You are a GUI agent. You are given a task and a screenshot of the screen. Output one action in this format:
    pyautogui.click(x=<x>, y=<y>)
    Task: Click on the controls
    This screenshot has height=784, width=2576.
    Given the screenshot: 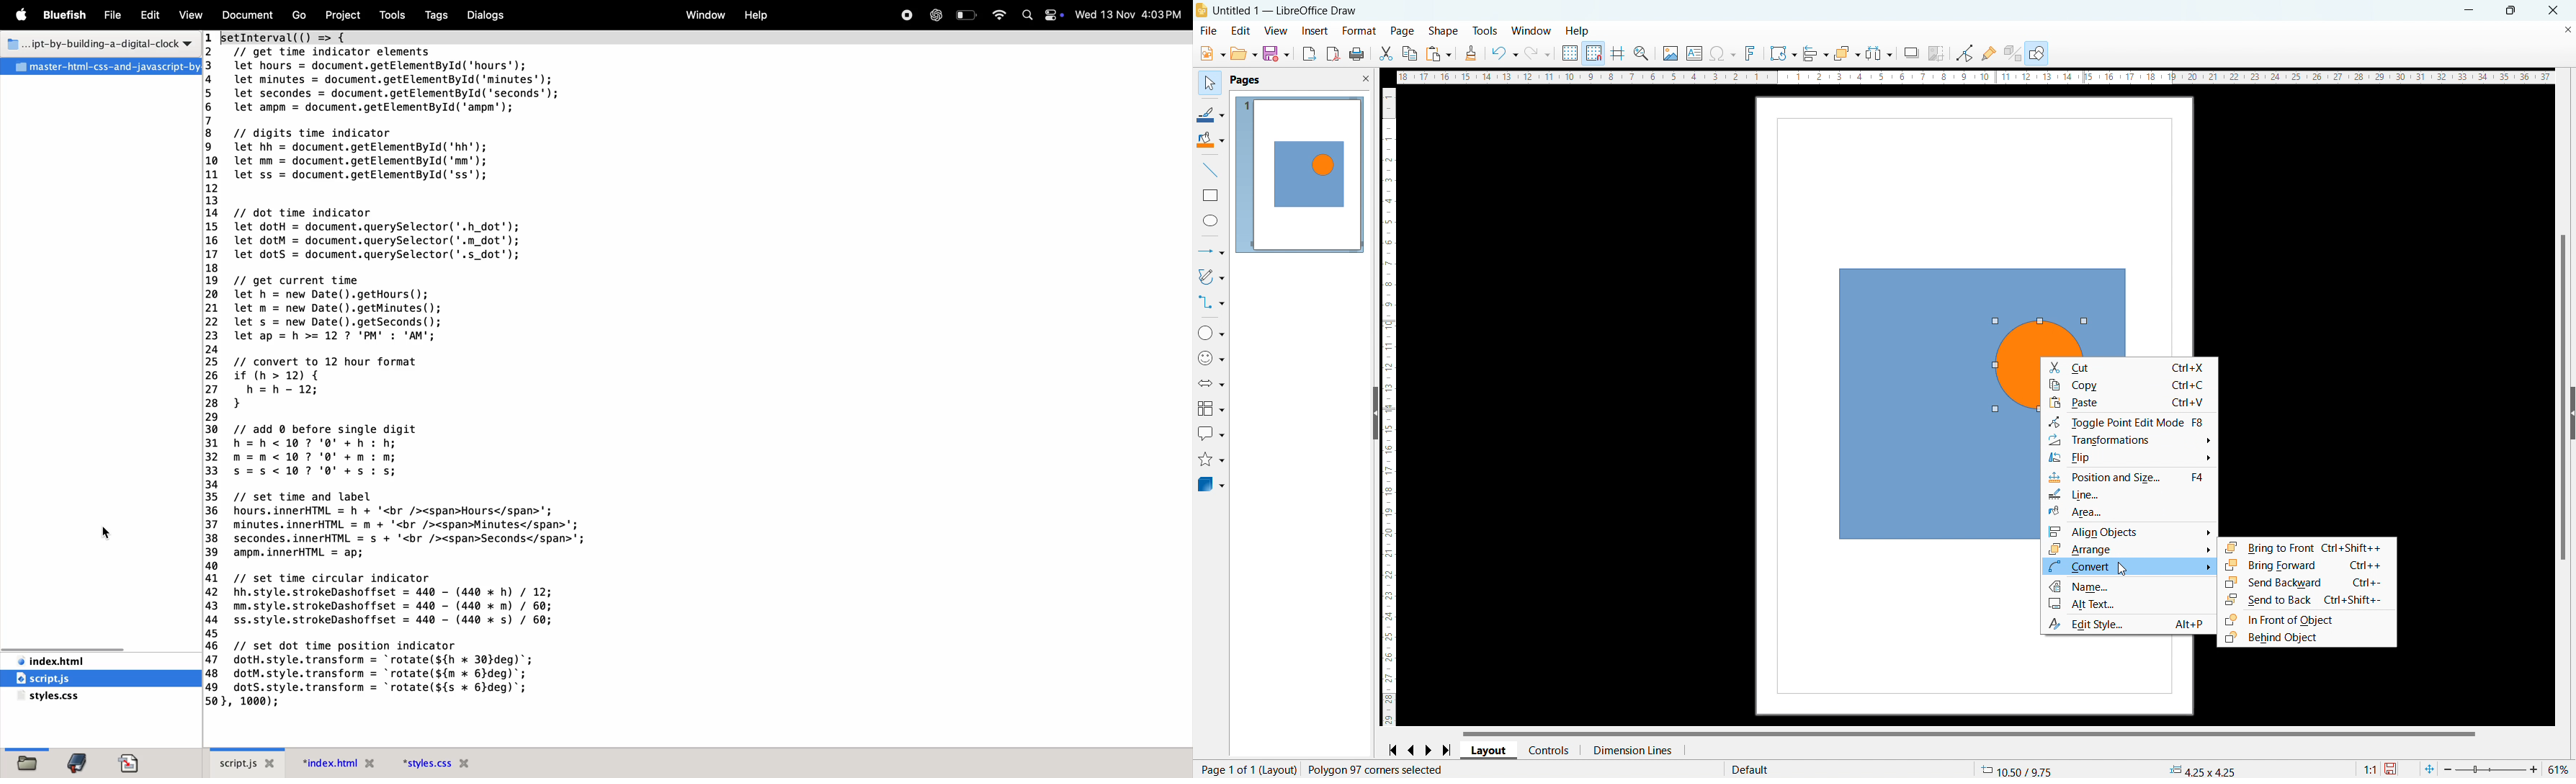 What is the action you would take?
    pyautogui.click(x=1549, y=751)
    